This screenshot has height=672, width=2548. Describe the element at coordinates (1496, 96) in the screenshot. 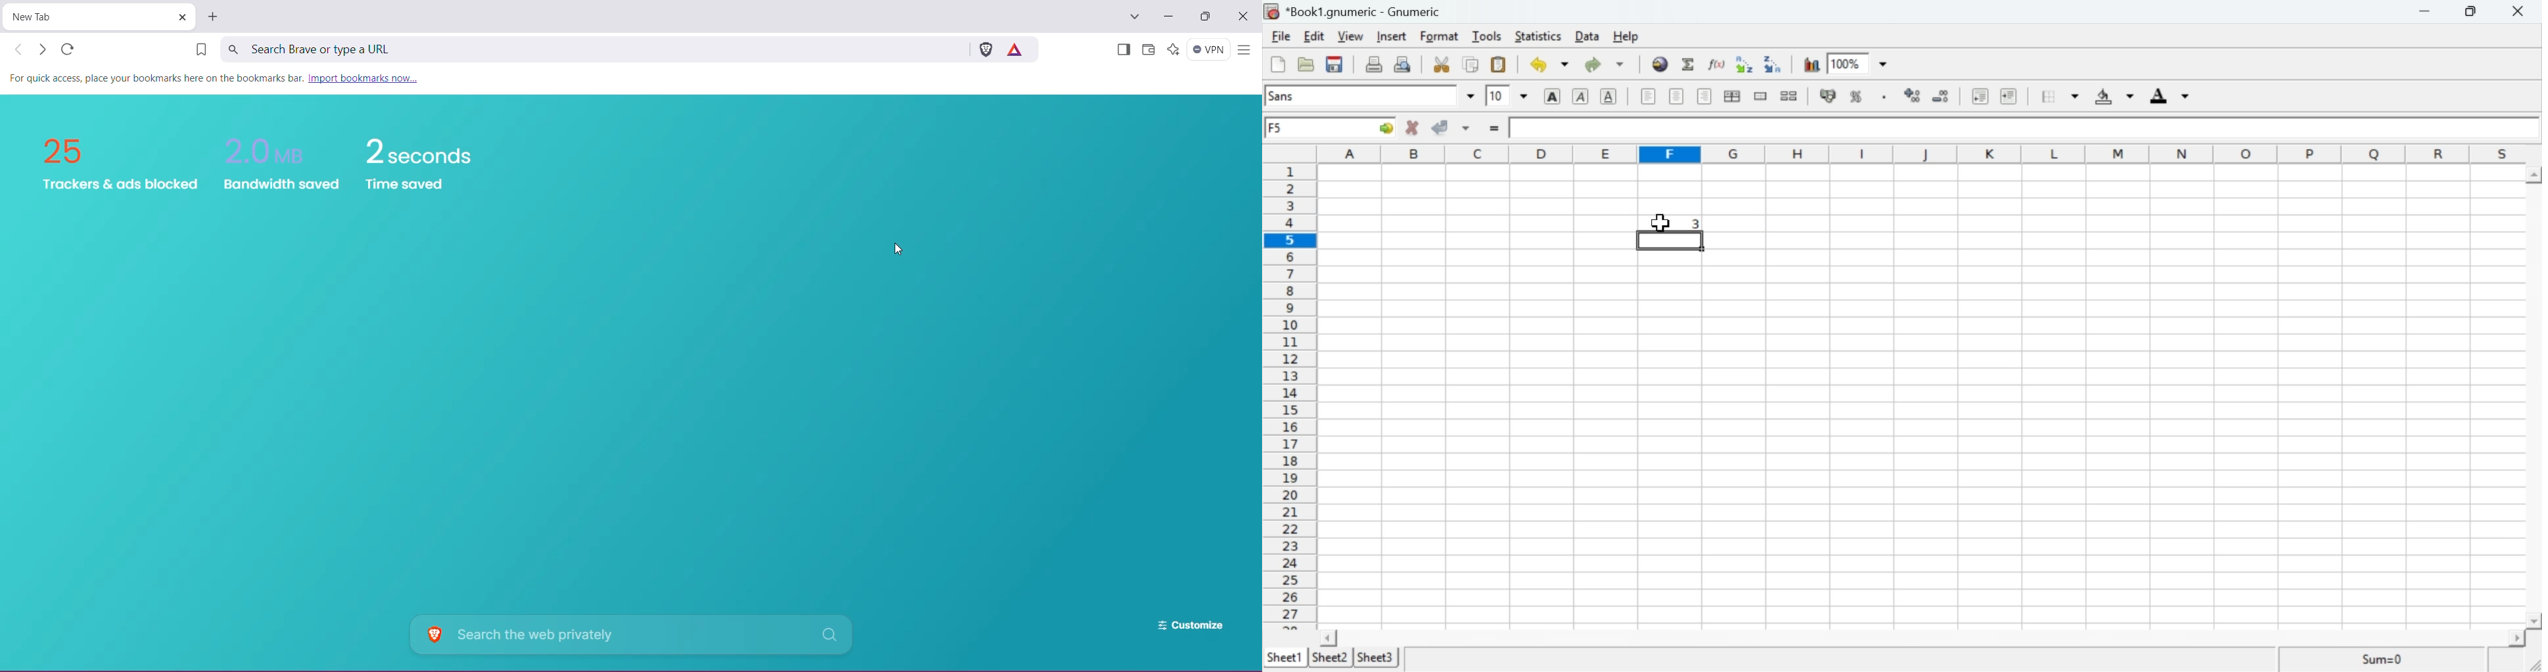

I see `Font Size` at that location.